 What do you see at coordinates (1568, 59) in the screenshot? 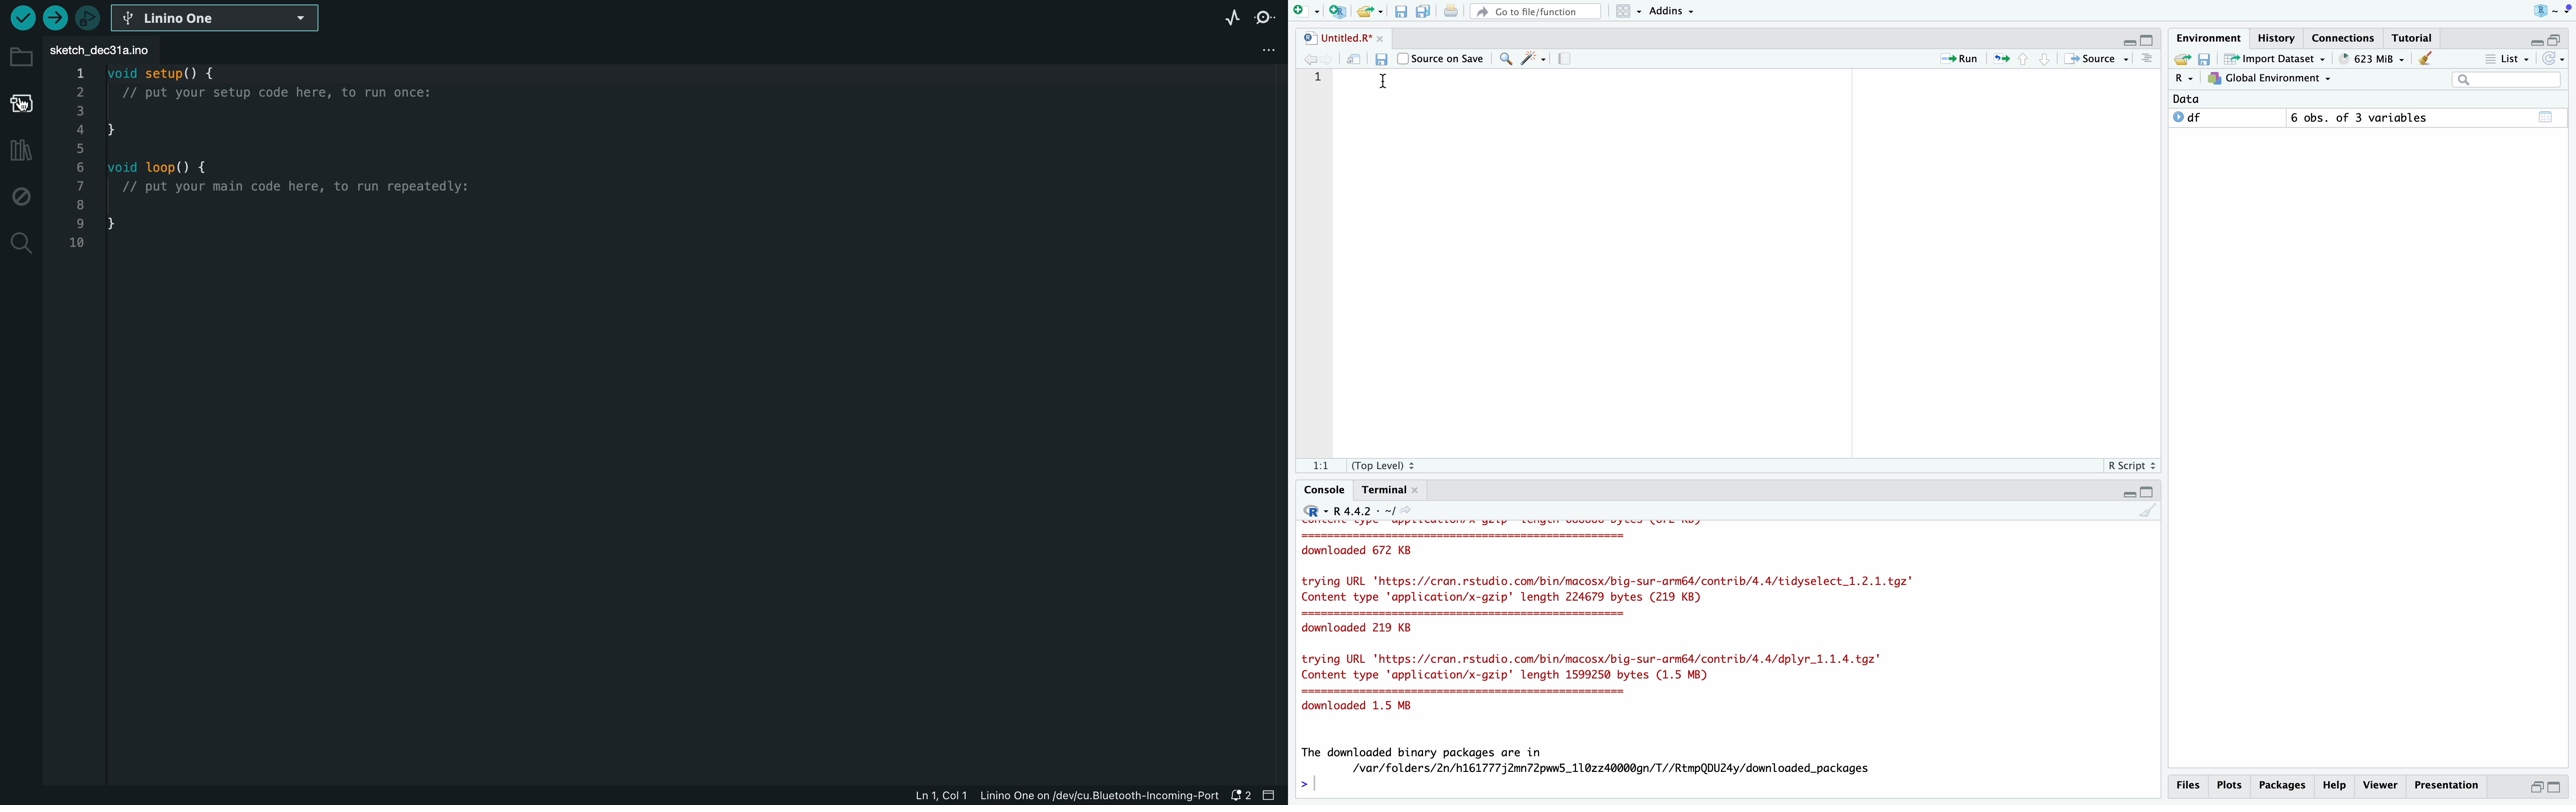
I see `Guidelines` at bounding box center [1568, 59].